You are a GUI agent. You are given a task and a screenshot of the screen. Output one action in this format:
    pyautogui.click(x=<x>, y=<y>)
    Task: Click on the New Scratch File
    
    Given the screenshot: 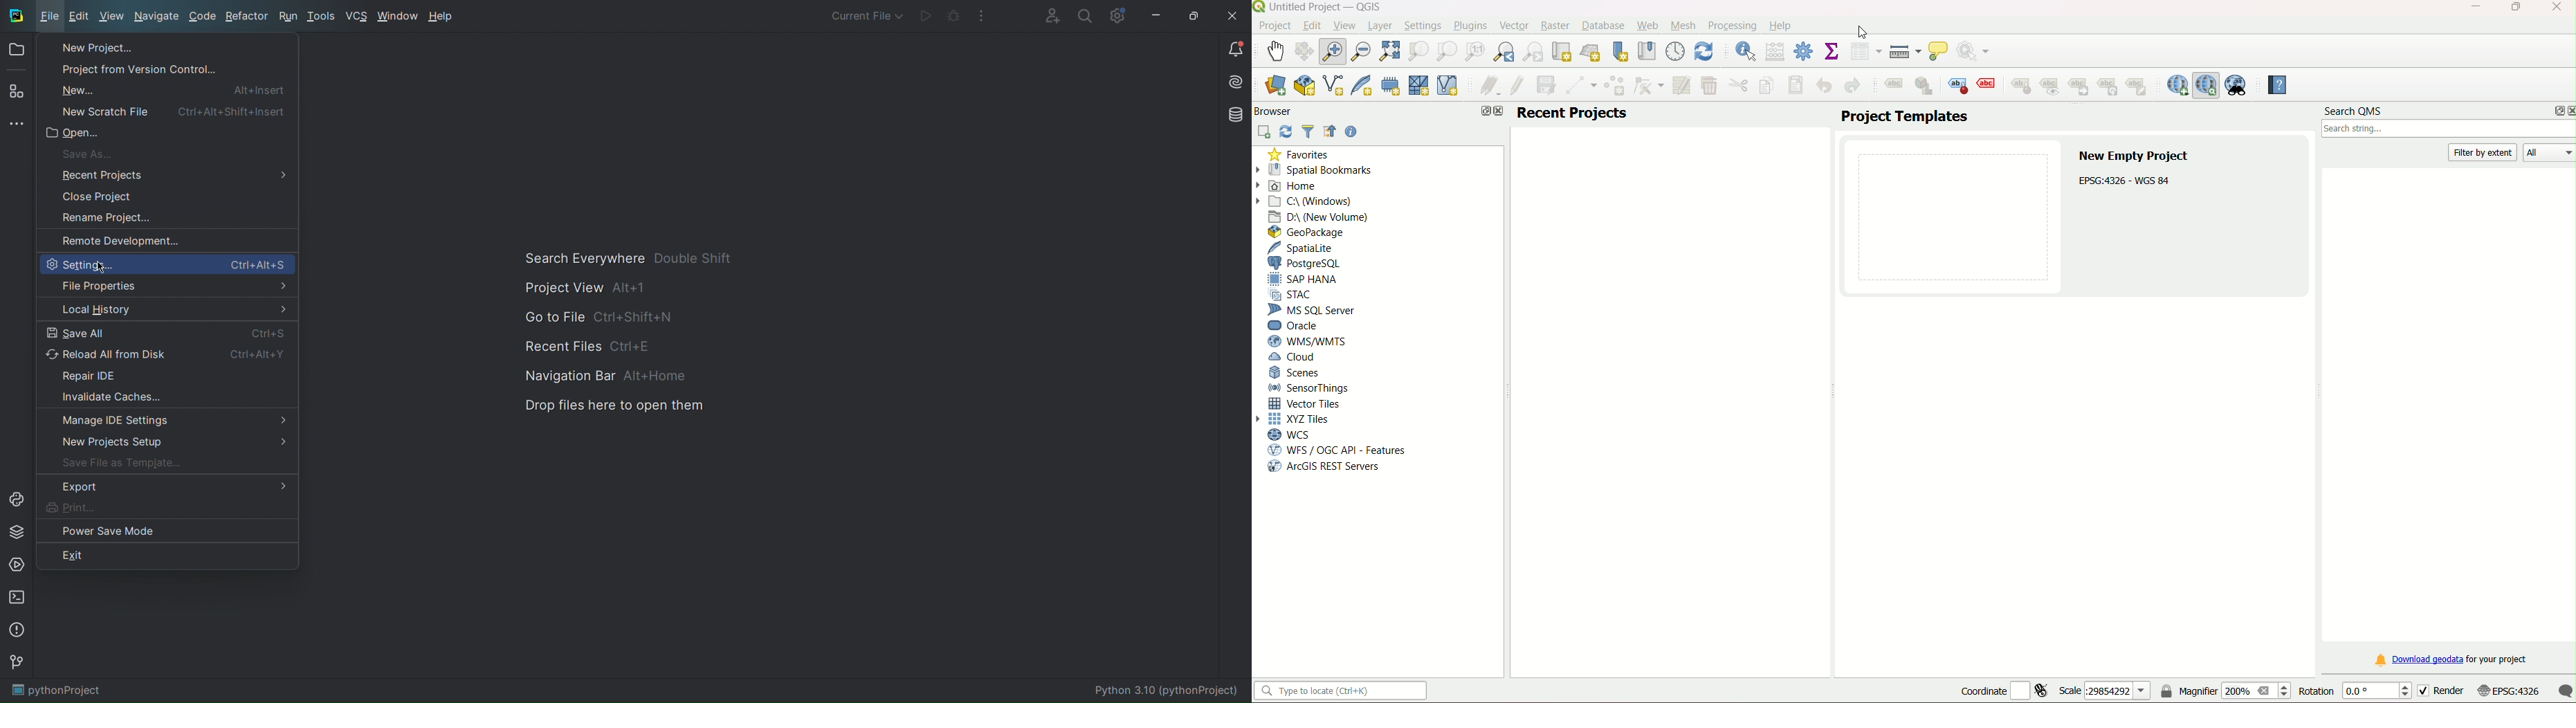 What is the action you would take?
    pyautogui.click(x=175, y=110)
    